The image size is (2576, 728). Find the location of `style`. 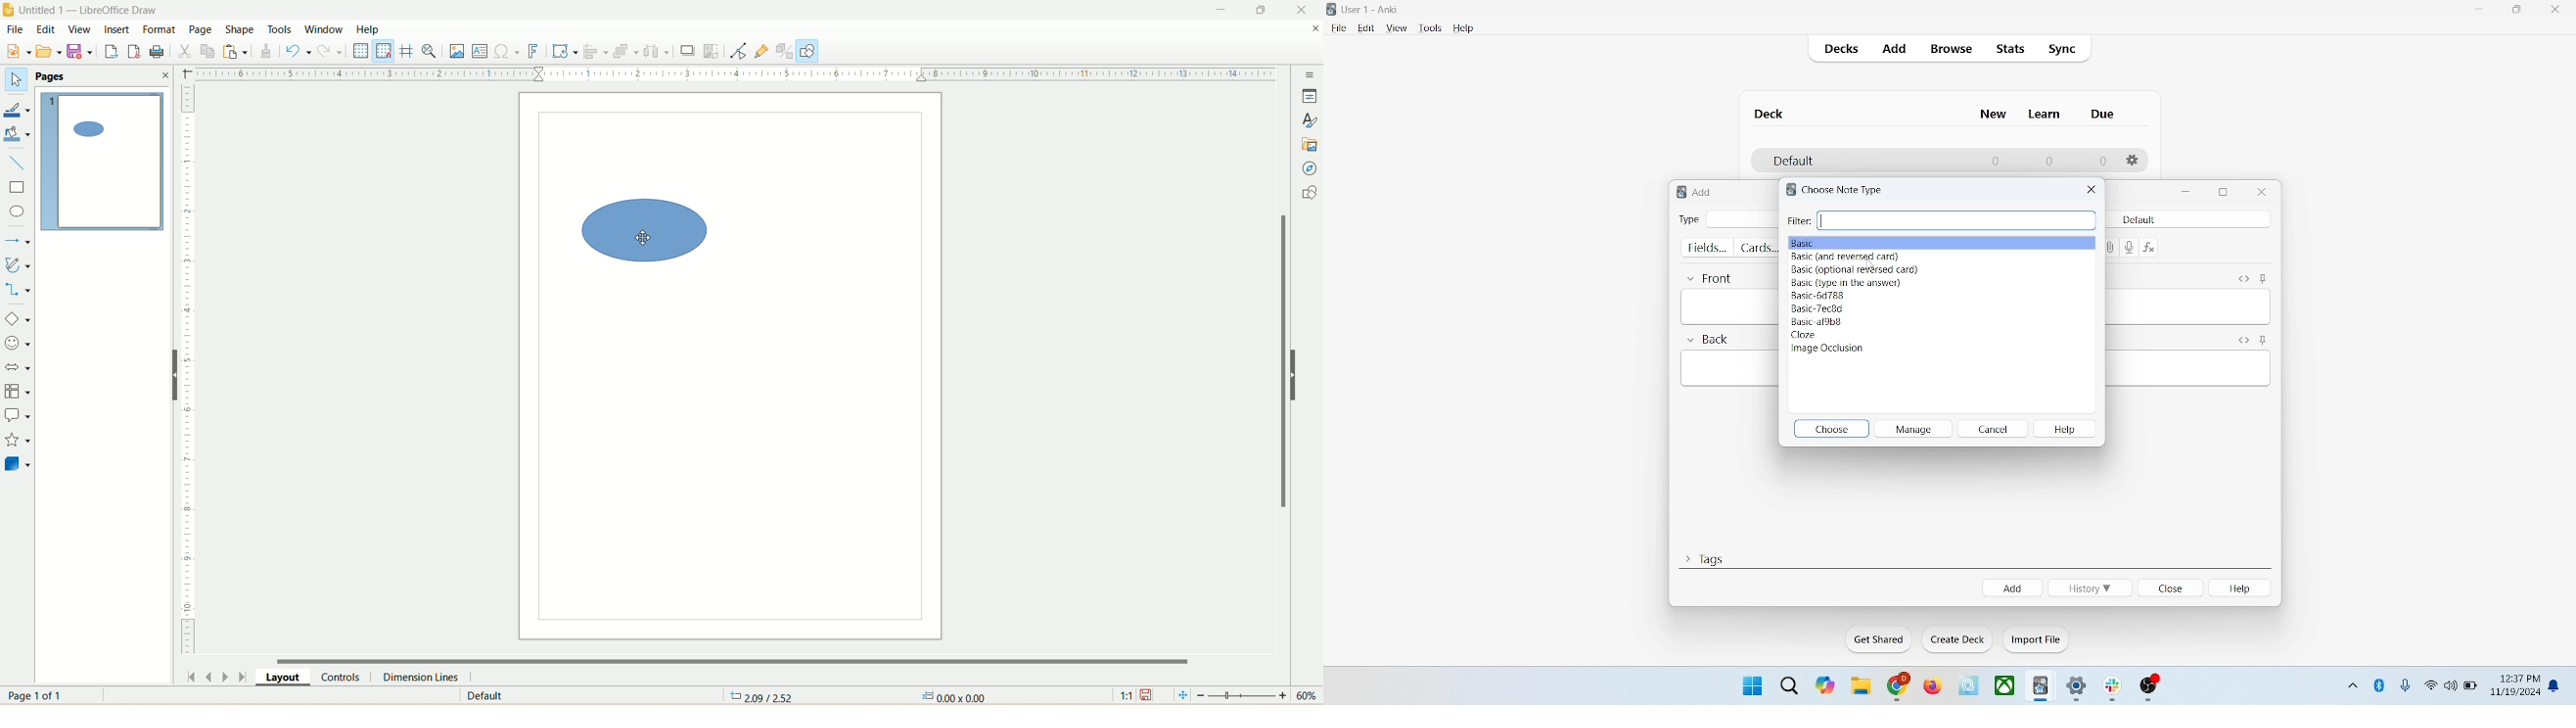

style is located at coordinates (1310, 119).